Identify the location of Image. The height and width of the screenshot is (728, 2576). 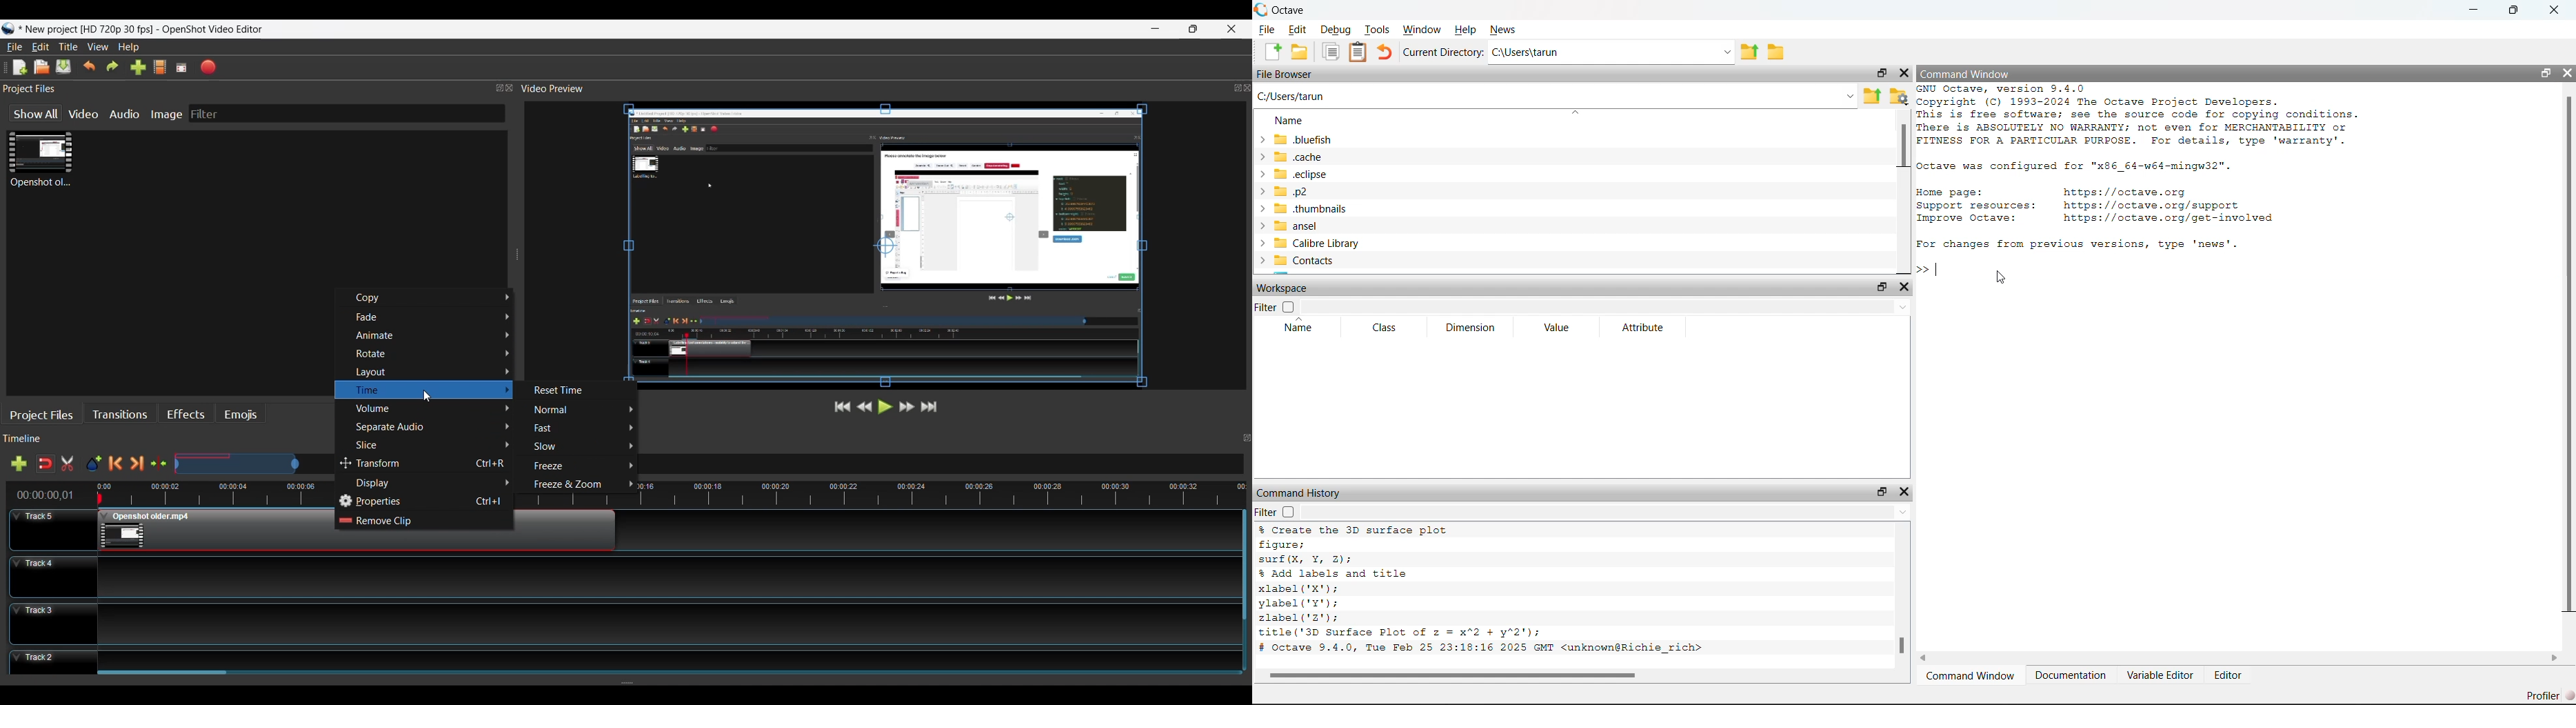
(166, 115).